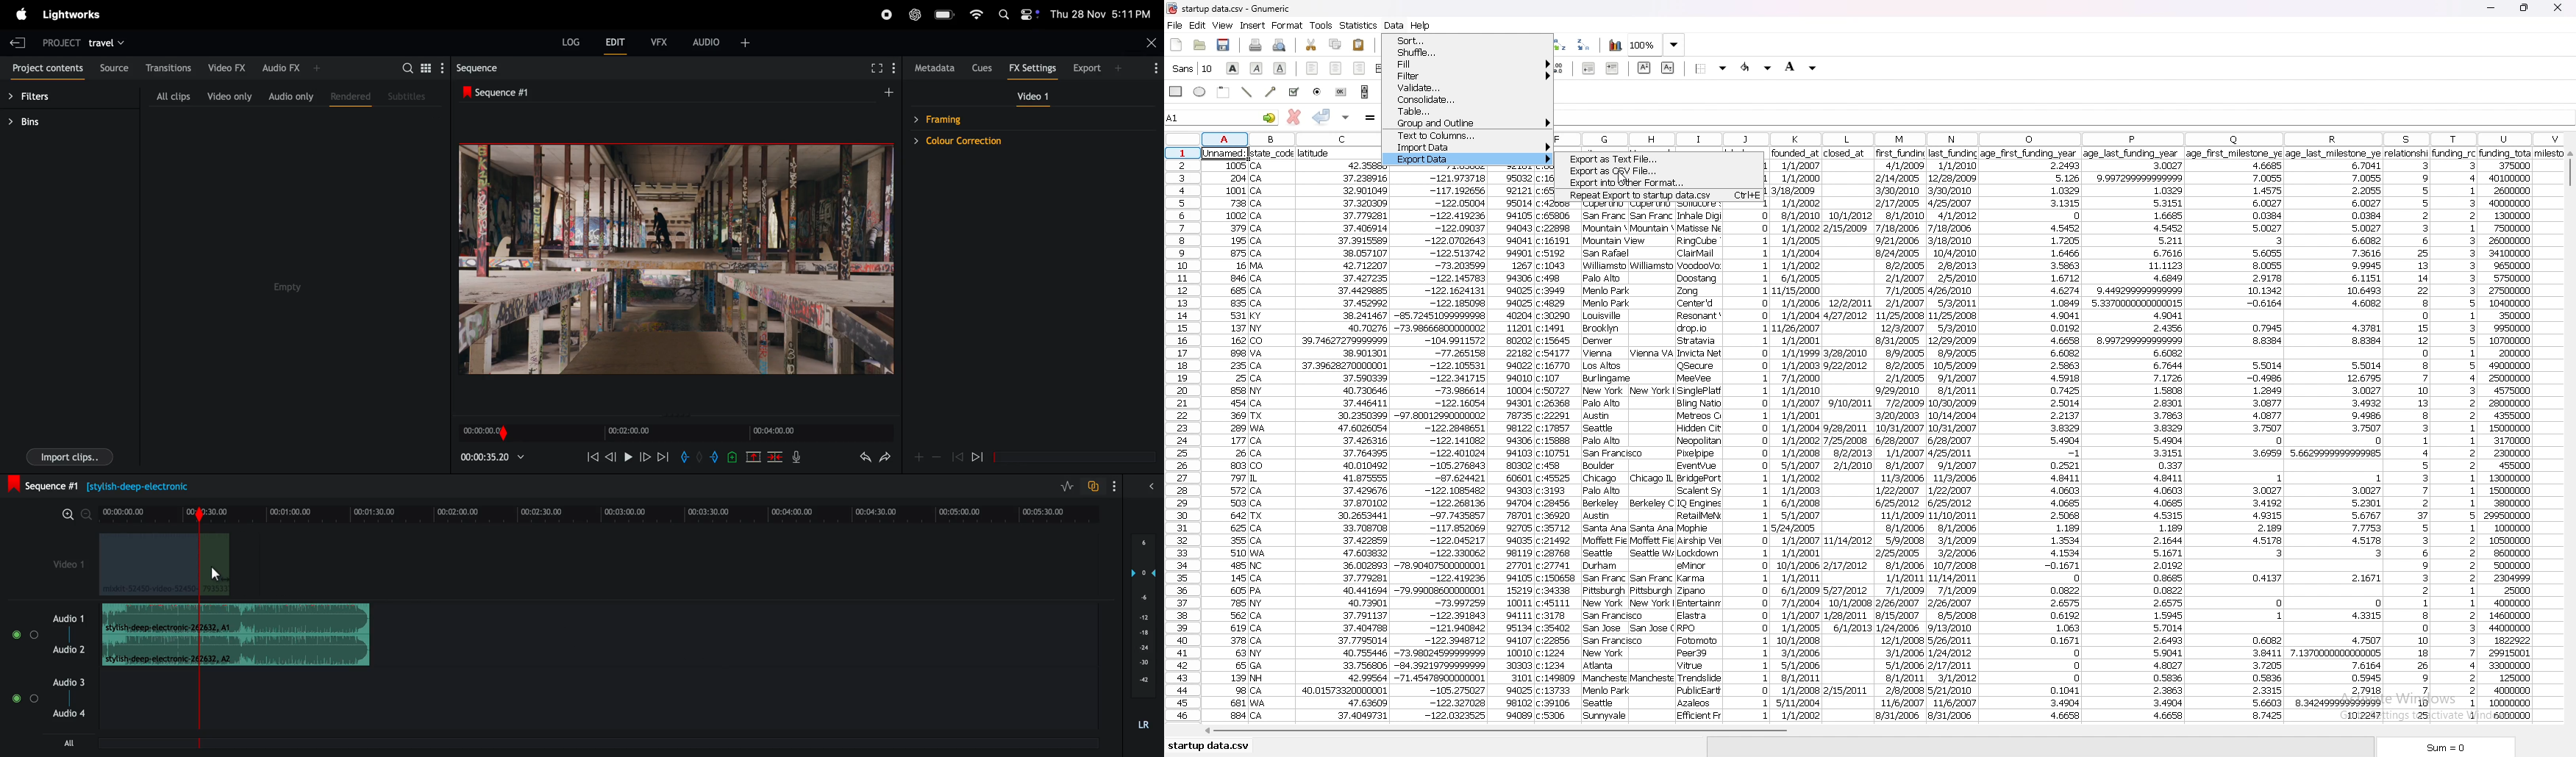 The width and height of the screenshot is (2576, 784). What do you see at coordinates (1622, 177) in the screenshot?
I see `cursor` at bounding box center [1622, 177].